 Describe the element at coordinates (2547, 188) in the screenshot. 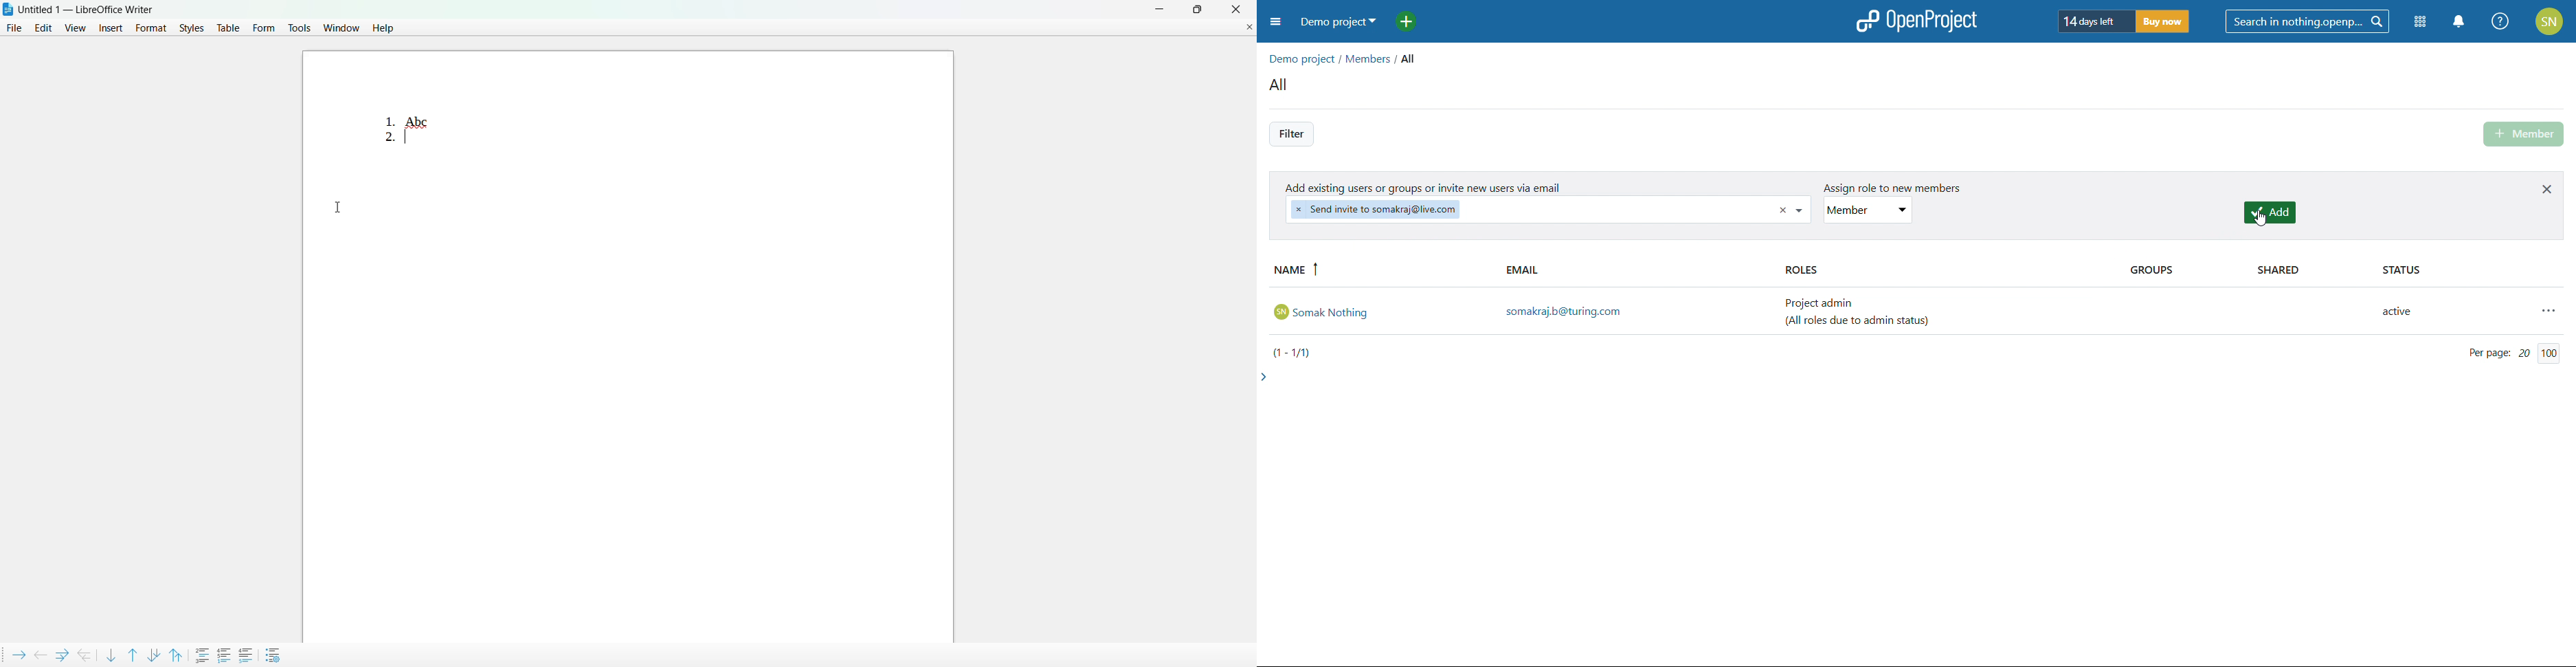

I see `close` at that location.